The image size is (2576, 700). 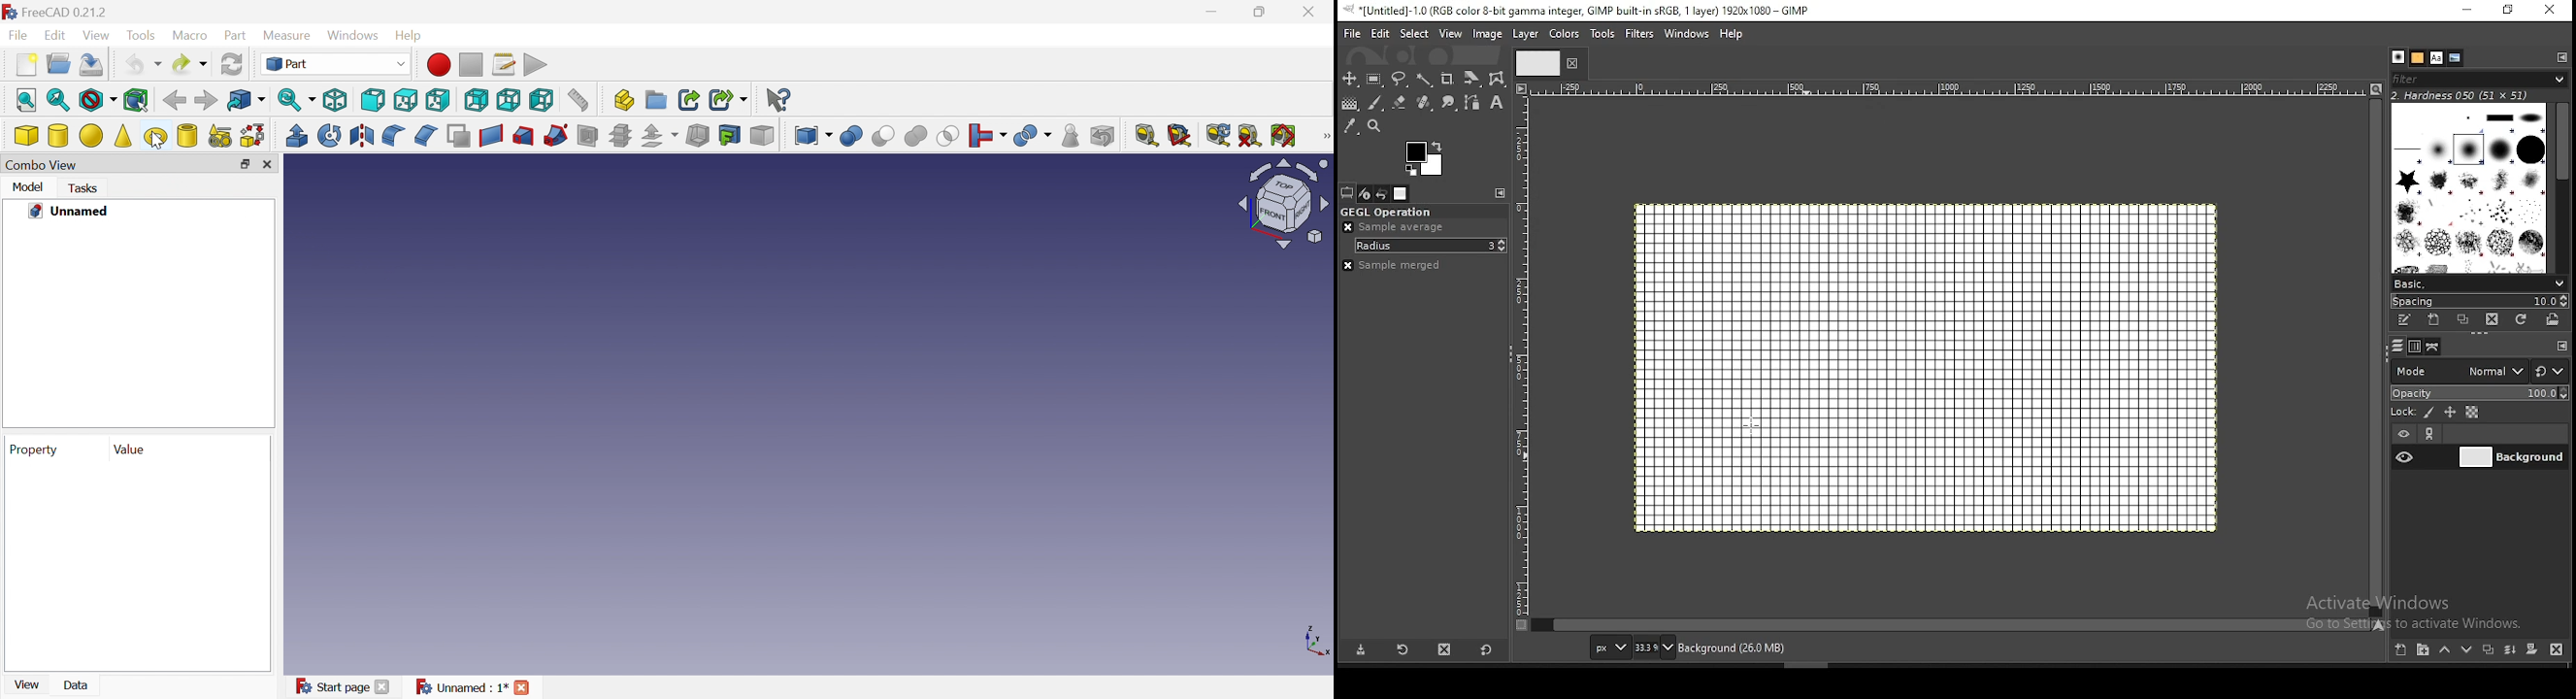 I want to click on Edit, so click(x=54, y=35).